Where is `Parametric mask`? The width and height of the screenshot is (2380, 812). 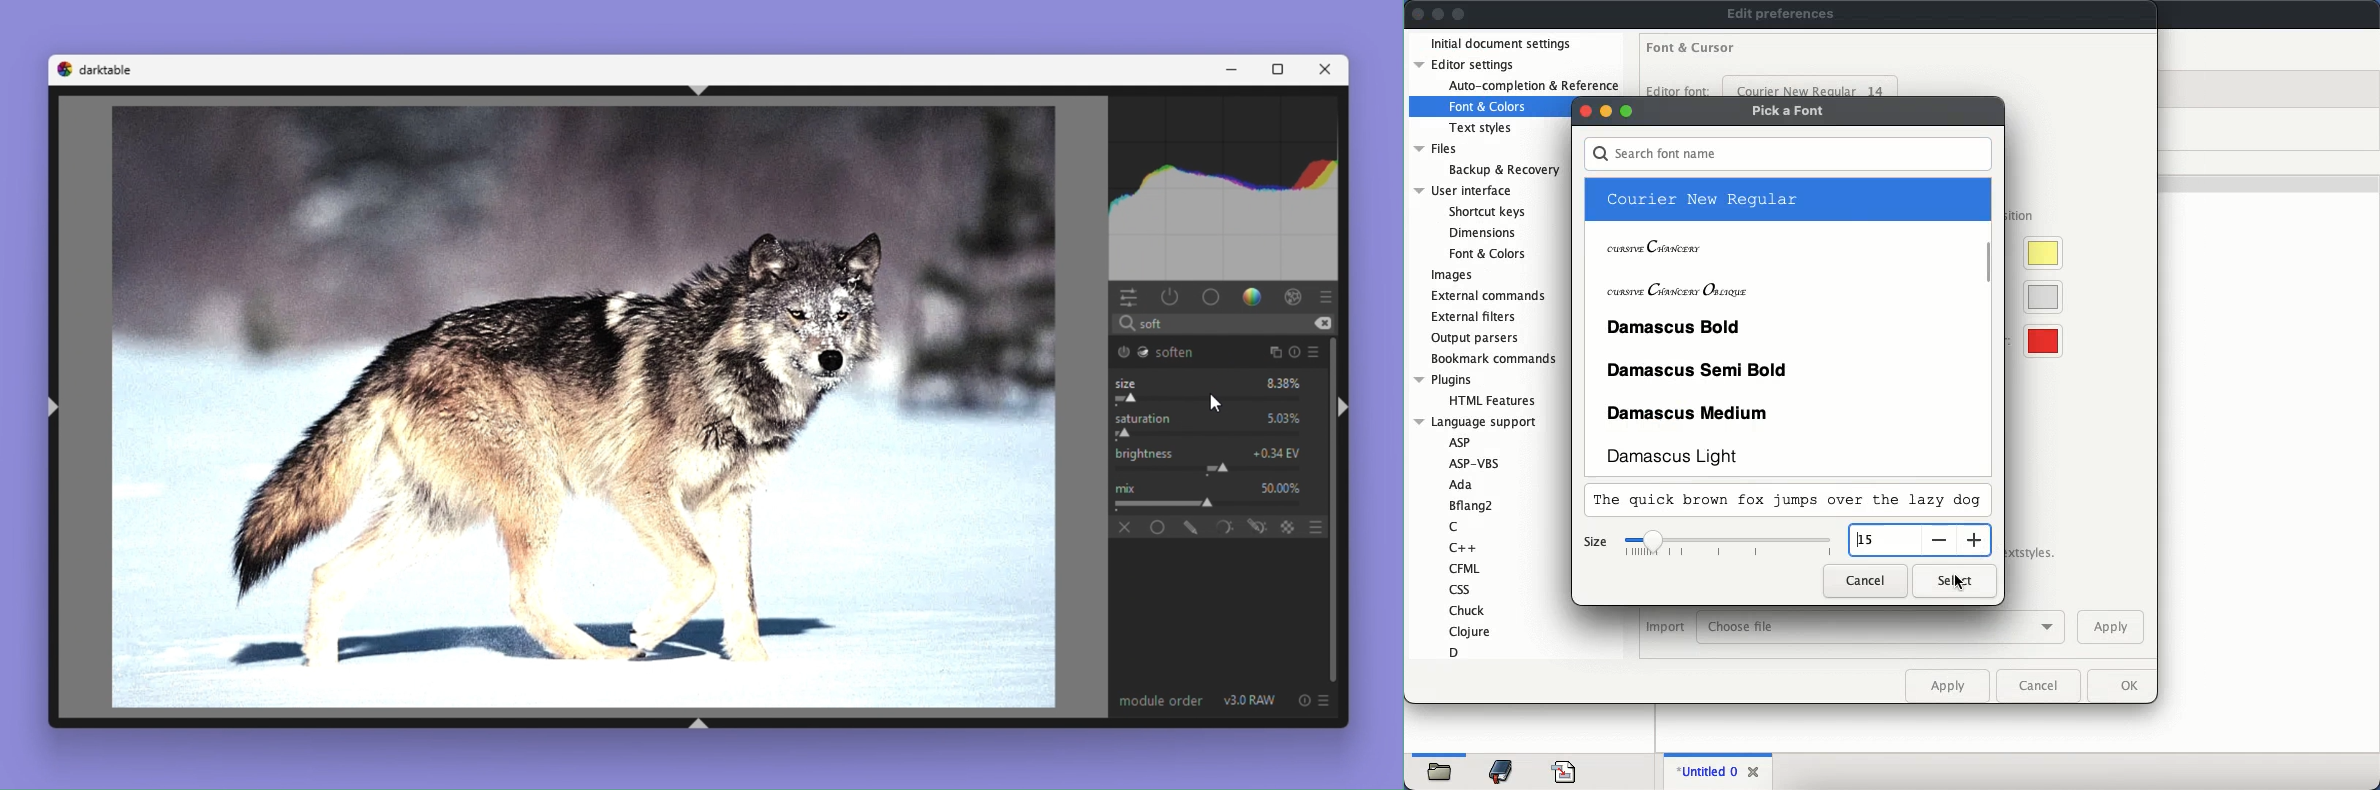
Parametric mask is located at coordinates (1222, 527).